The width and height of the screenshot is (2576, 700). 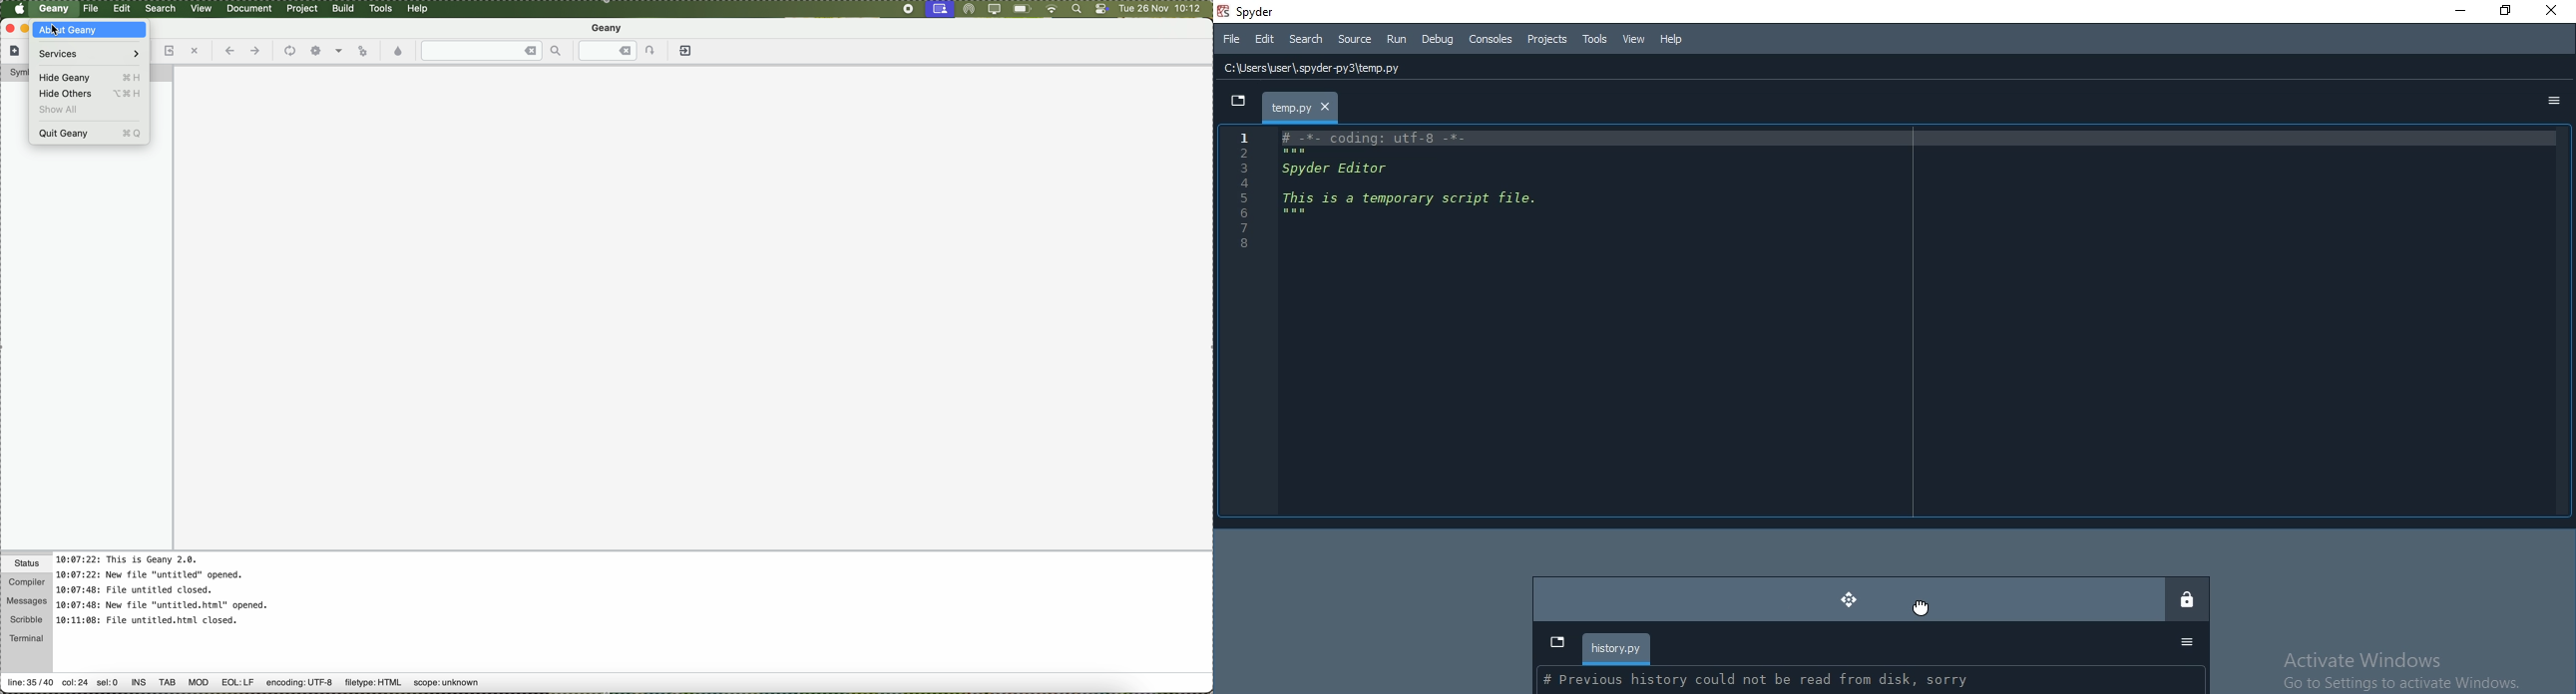 What do you see at coordinates (993, 10) in the screenshot?
I see `screen` at bounding box center [993, 10].